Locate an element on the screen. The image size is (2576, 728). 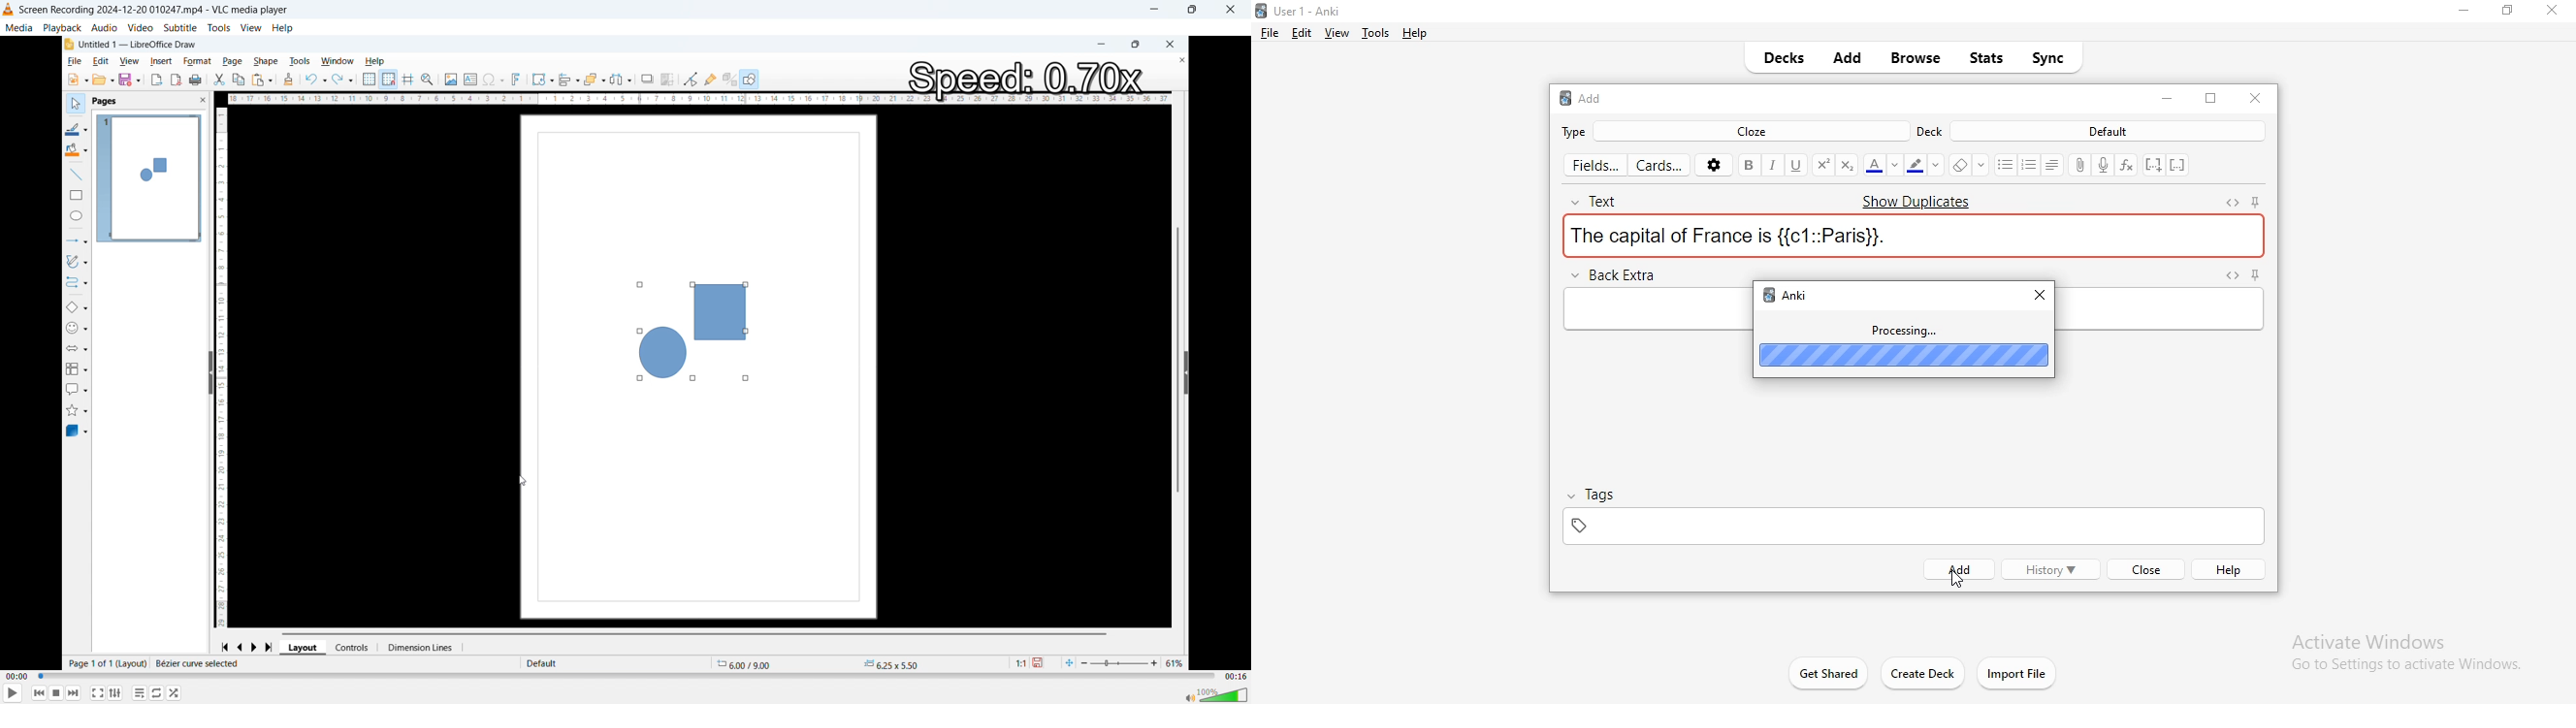
pin is located at coordinates (2253, 275).